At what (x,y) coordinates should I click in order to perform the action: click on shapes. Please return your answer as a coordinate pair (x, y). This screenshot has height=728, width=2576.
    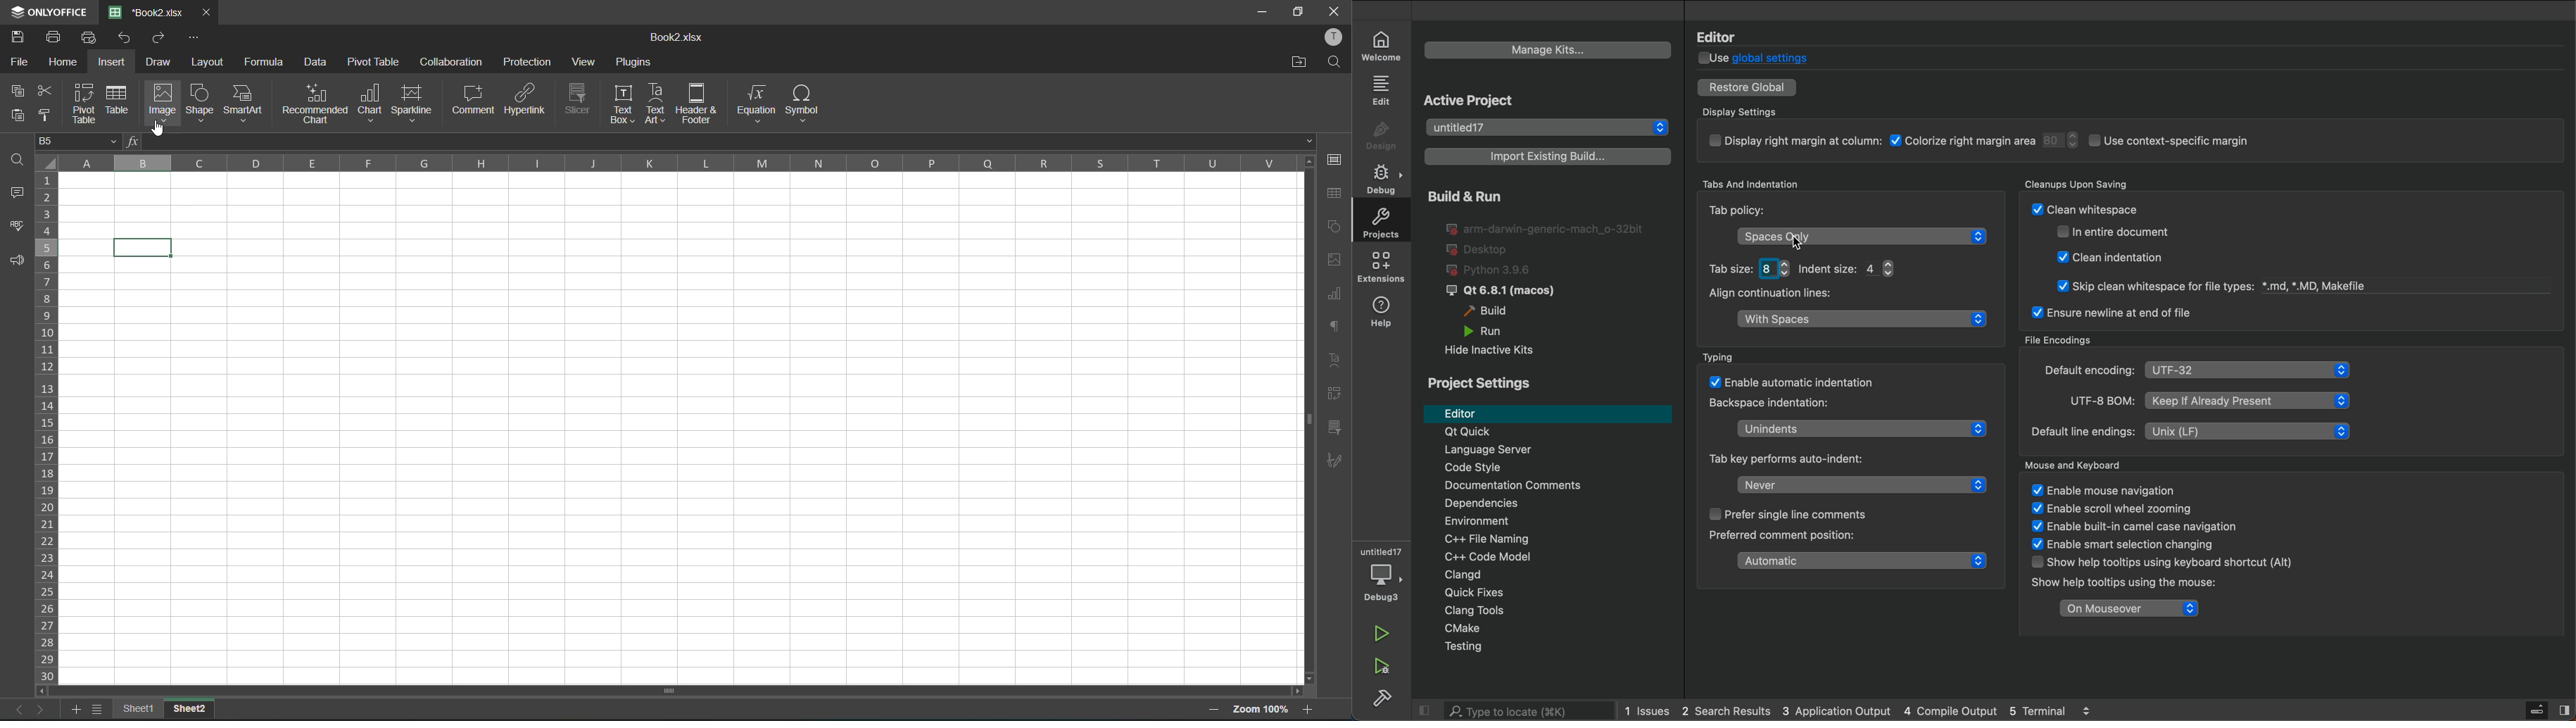
    Looking at the image, I should click on (1334, 230).